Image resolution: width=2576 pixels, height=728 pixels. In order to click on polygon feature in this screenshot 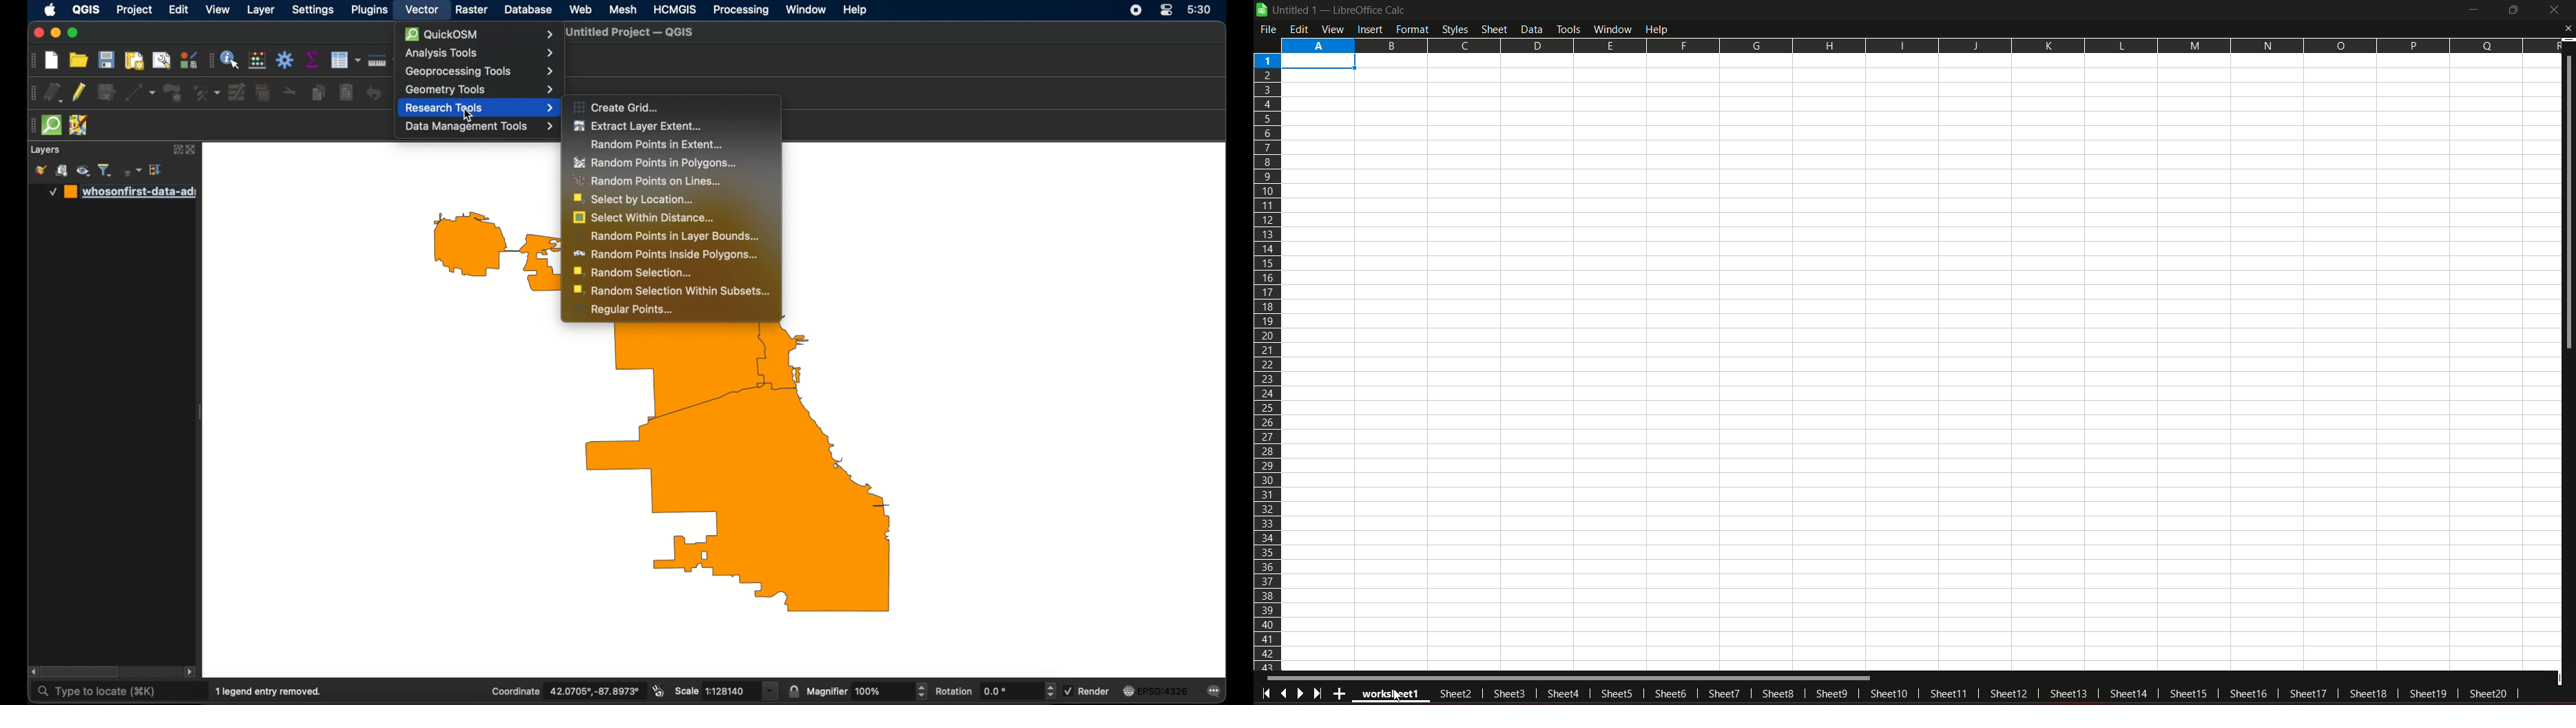, I will do `click(172, 92)`.